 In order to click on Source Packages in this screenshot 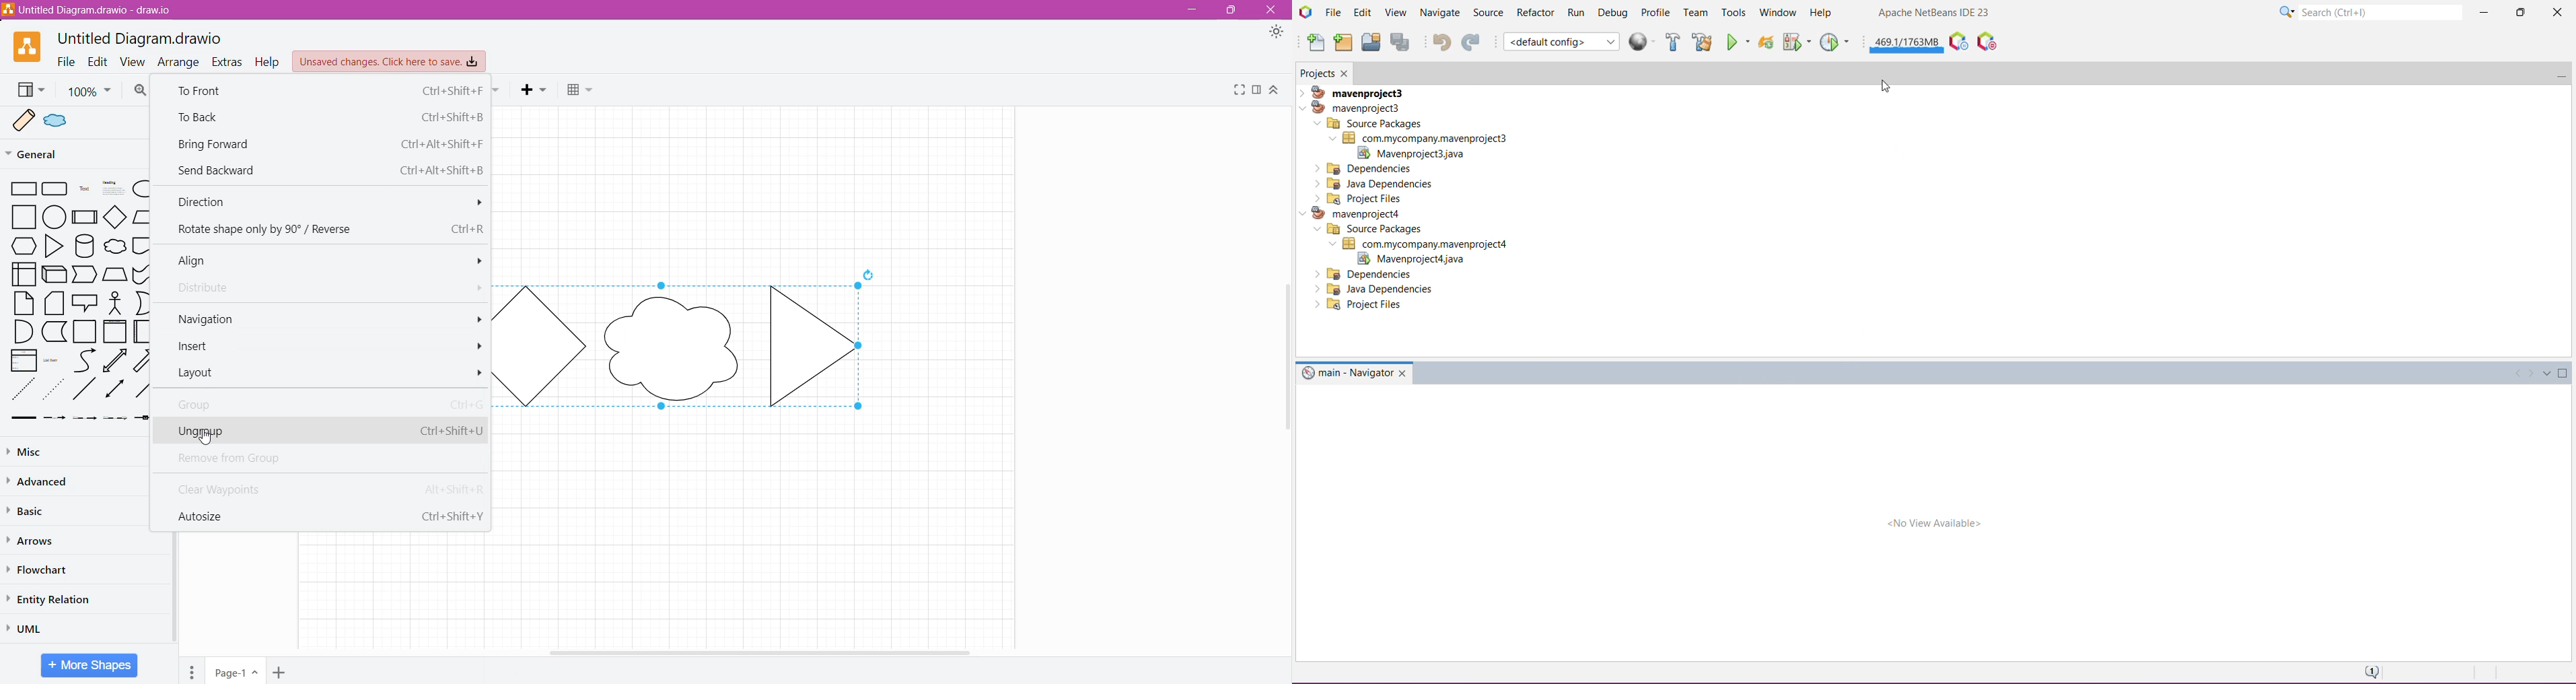, I will do `click(1369, 123)`.